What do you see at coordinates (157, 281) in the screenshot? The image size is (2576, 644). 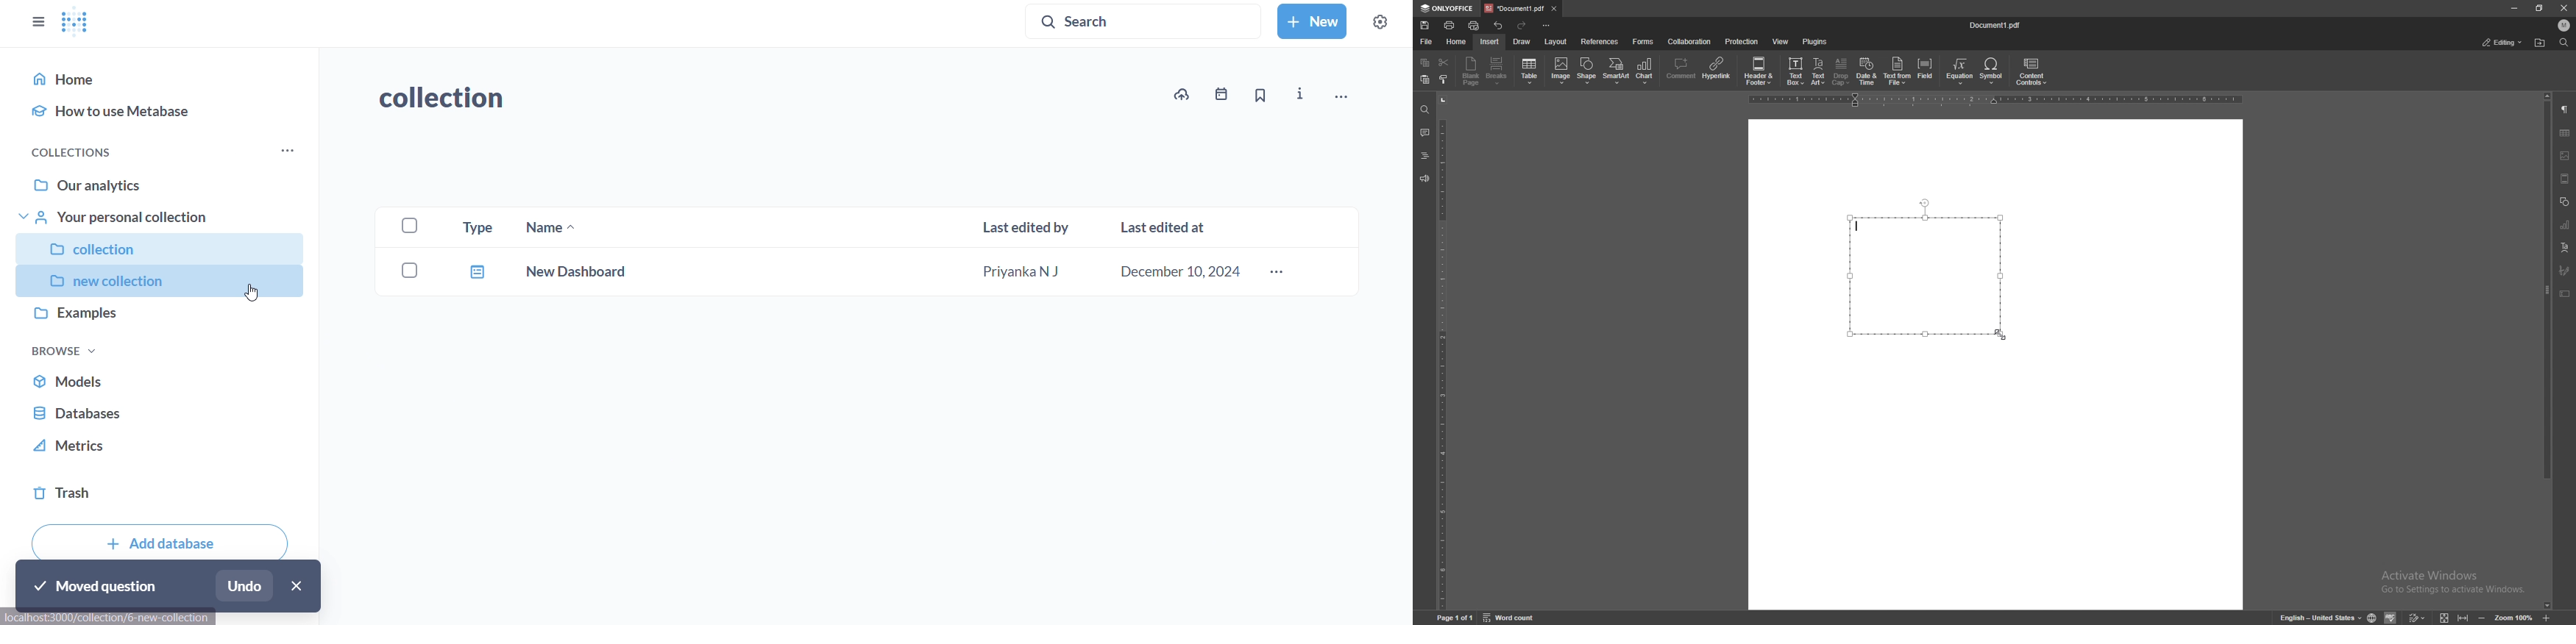 I see `new collection` at bounding box center [157, 281].